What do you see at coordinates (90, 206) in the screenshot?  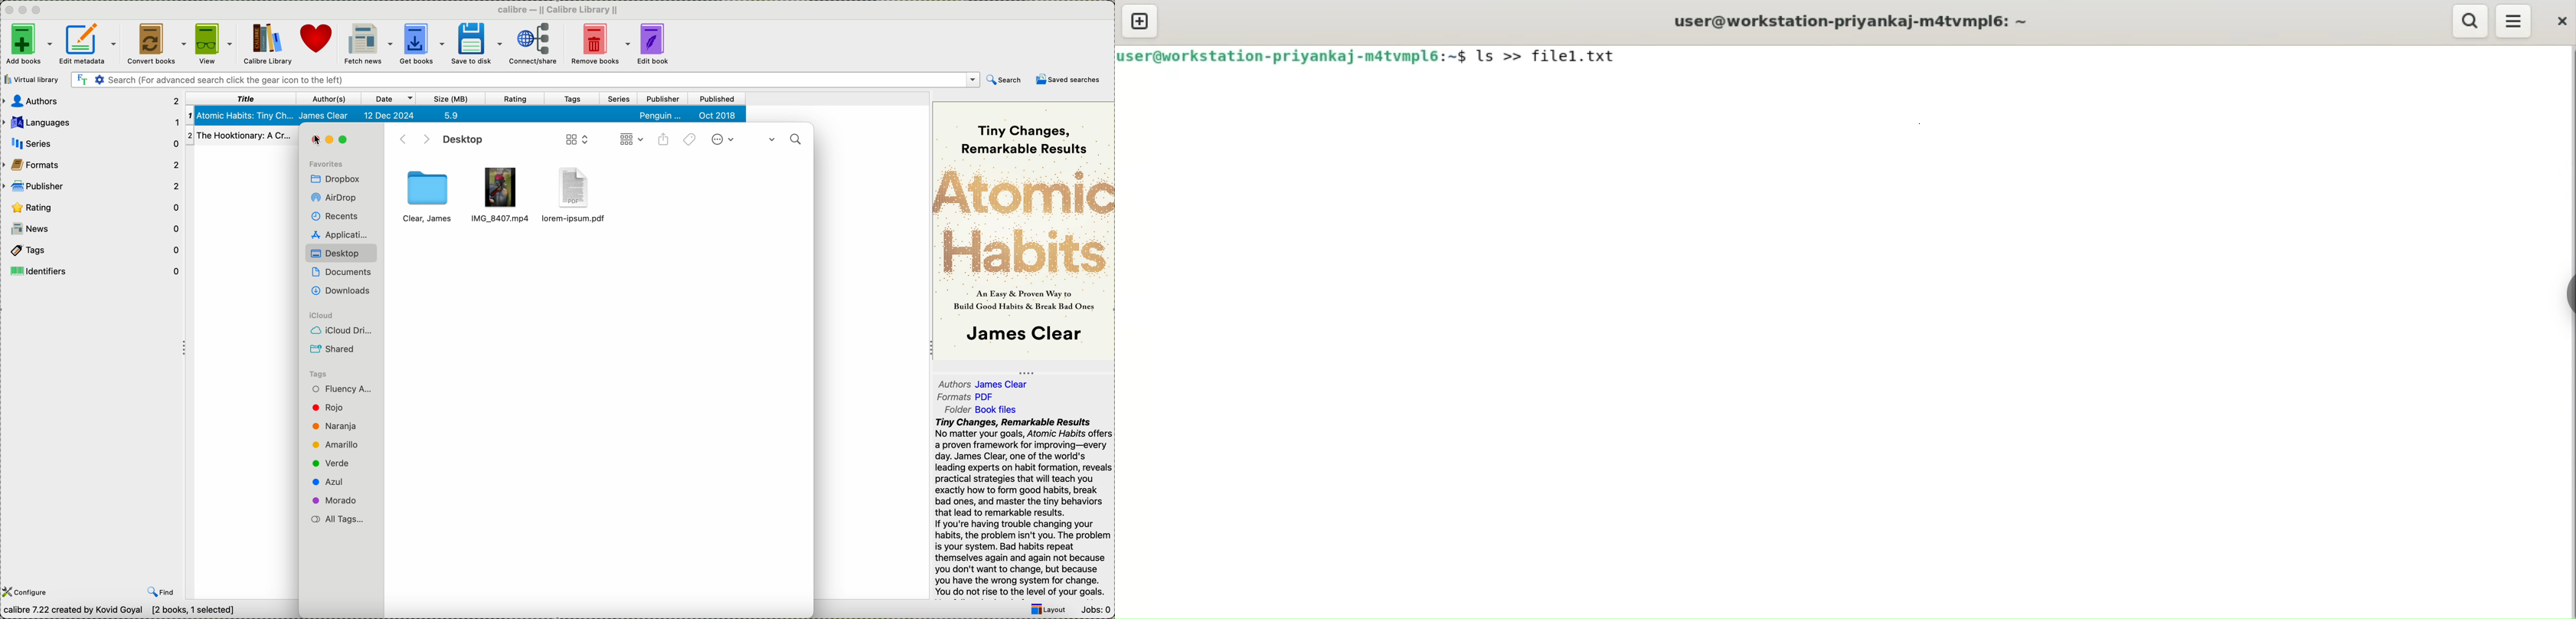 I see `rating` at bounding box center [90, 206].